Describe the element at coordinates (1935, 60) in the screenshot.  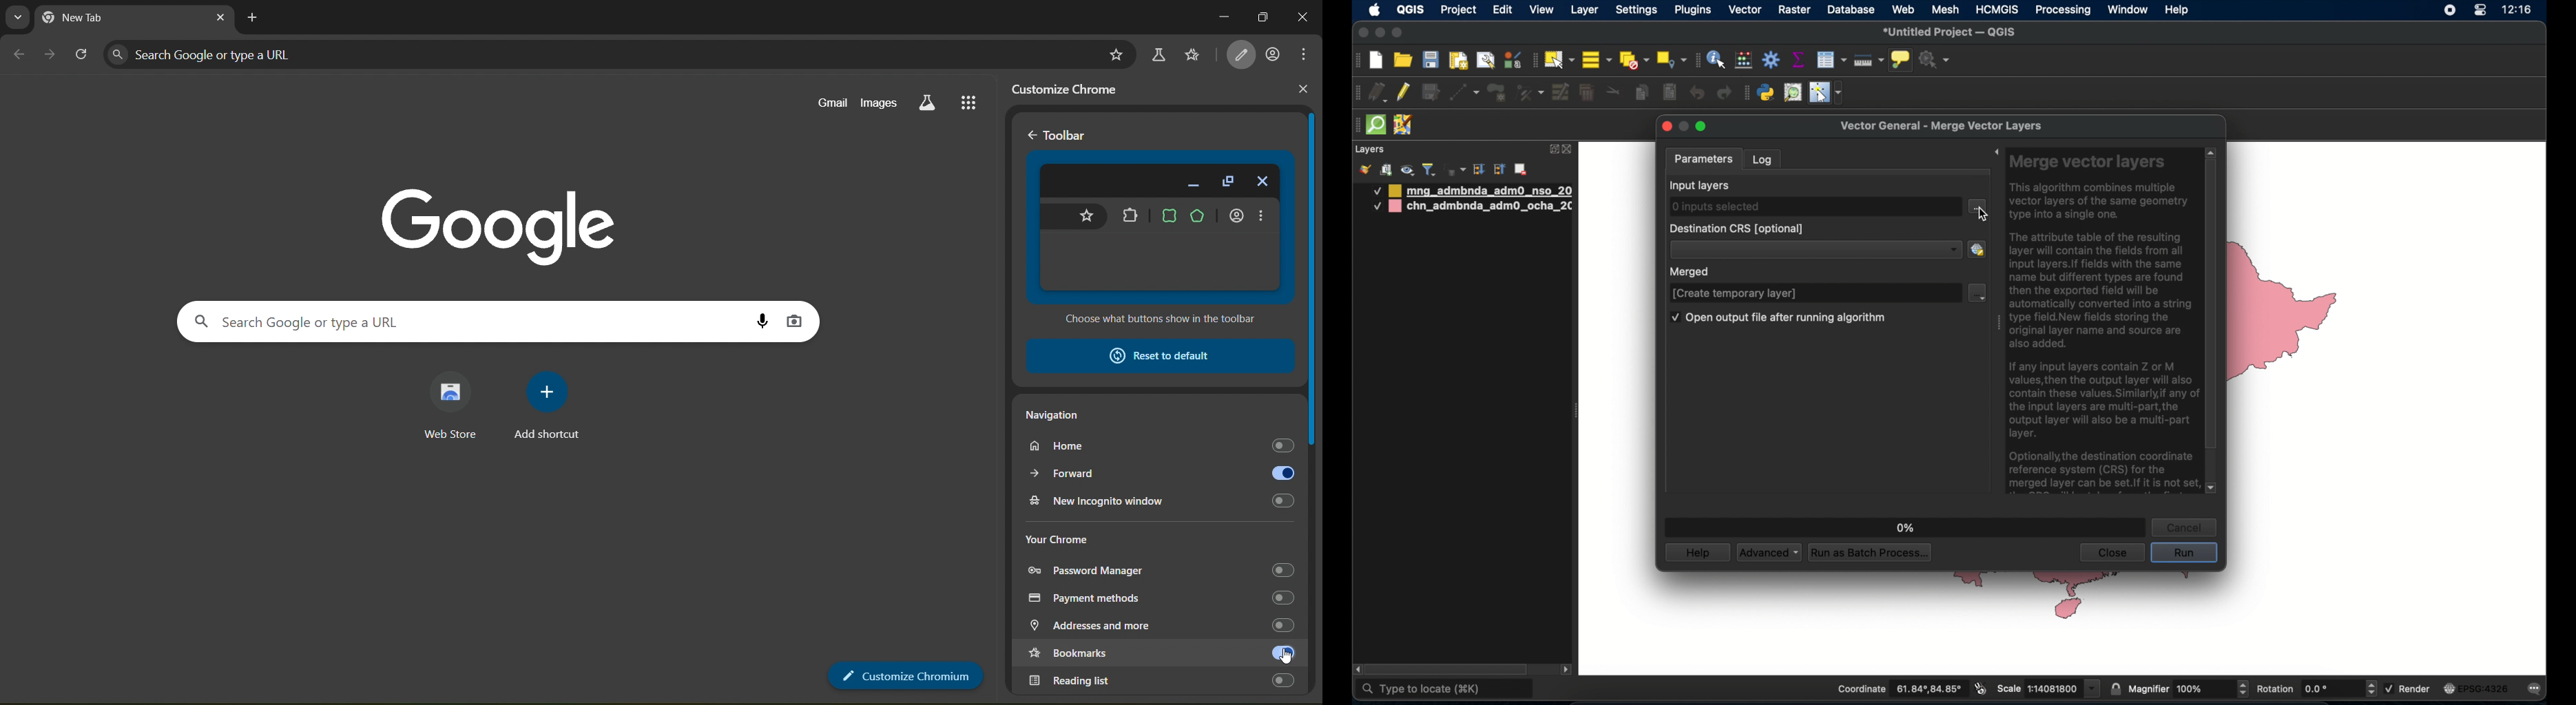
I see `no action selected` at that location.